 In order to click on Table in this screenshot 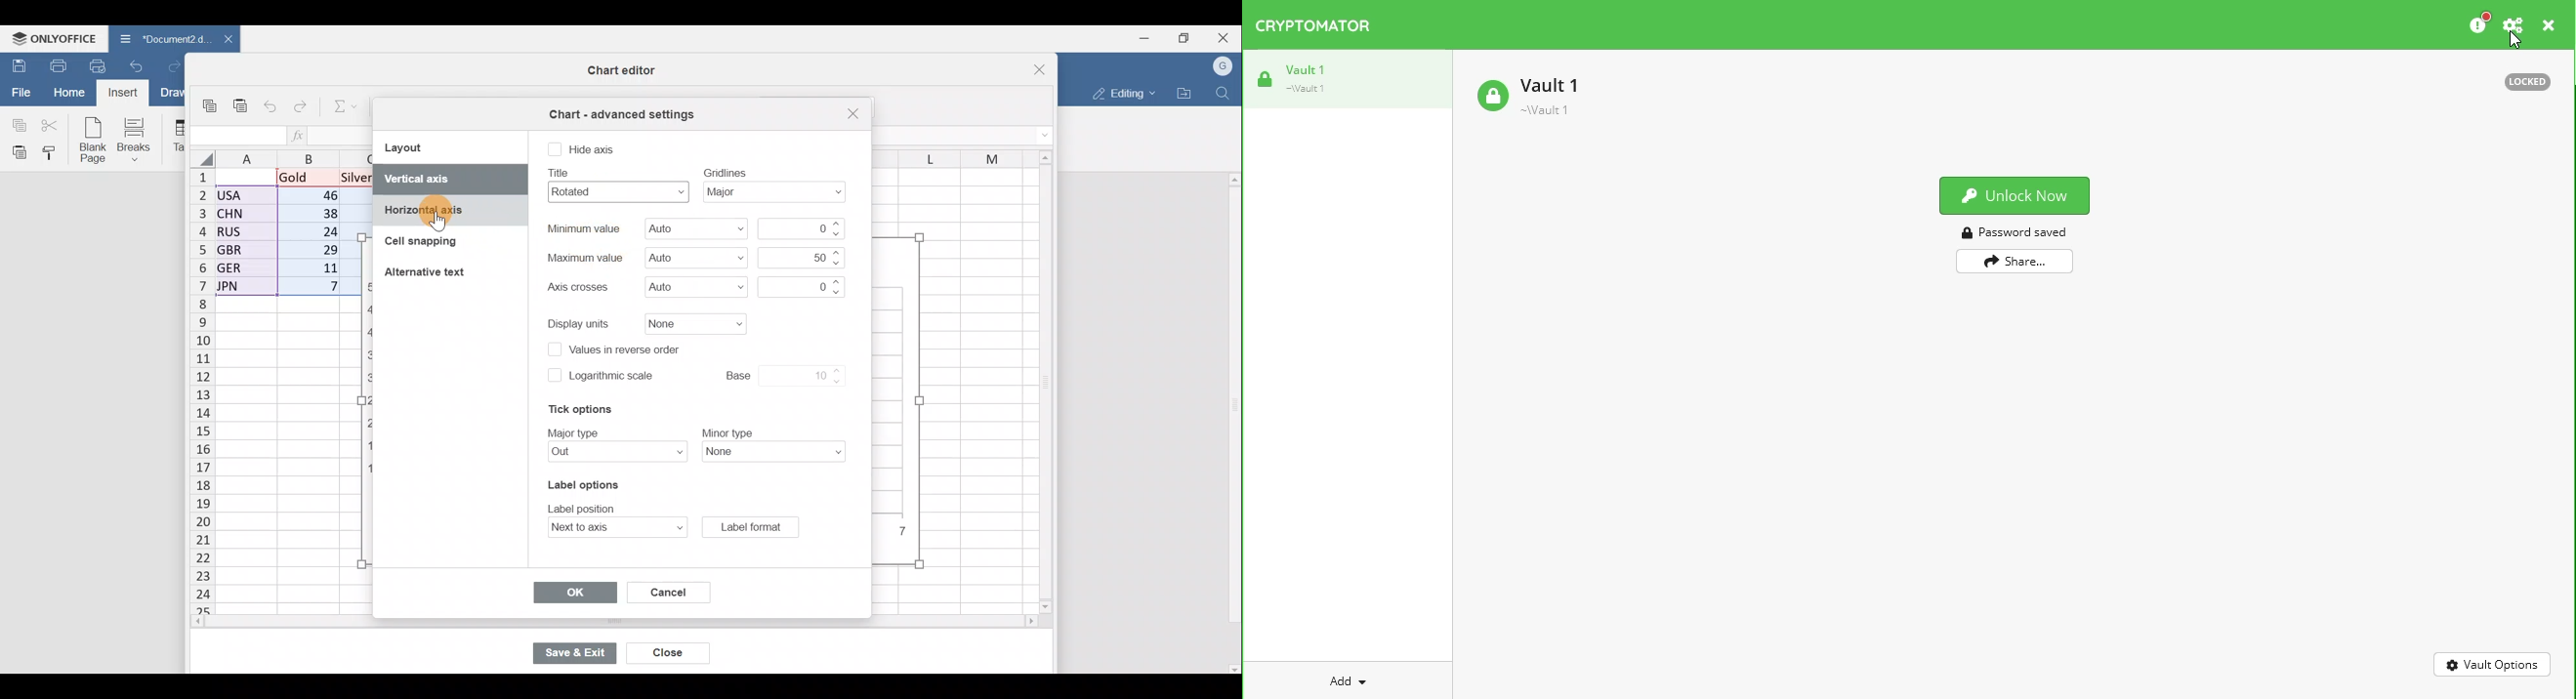, I will do `click(178, 137)`.